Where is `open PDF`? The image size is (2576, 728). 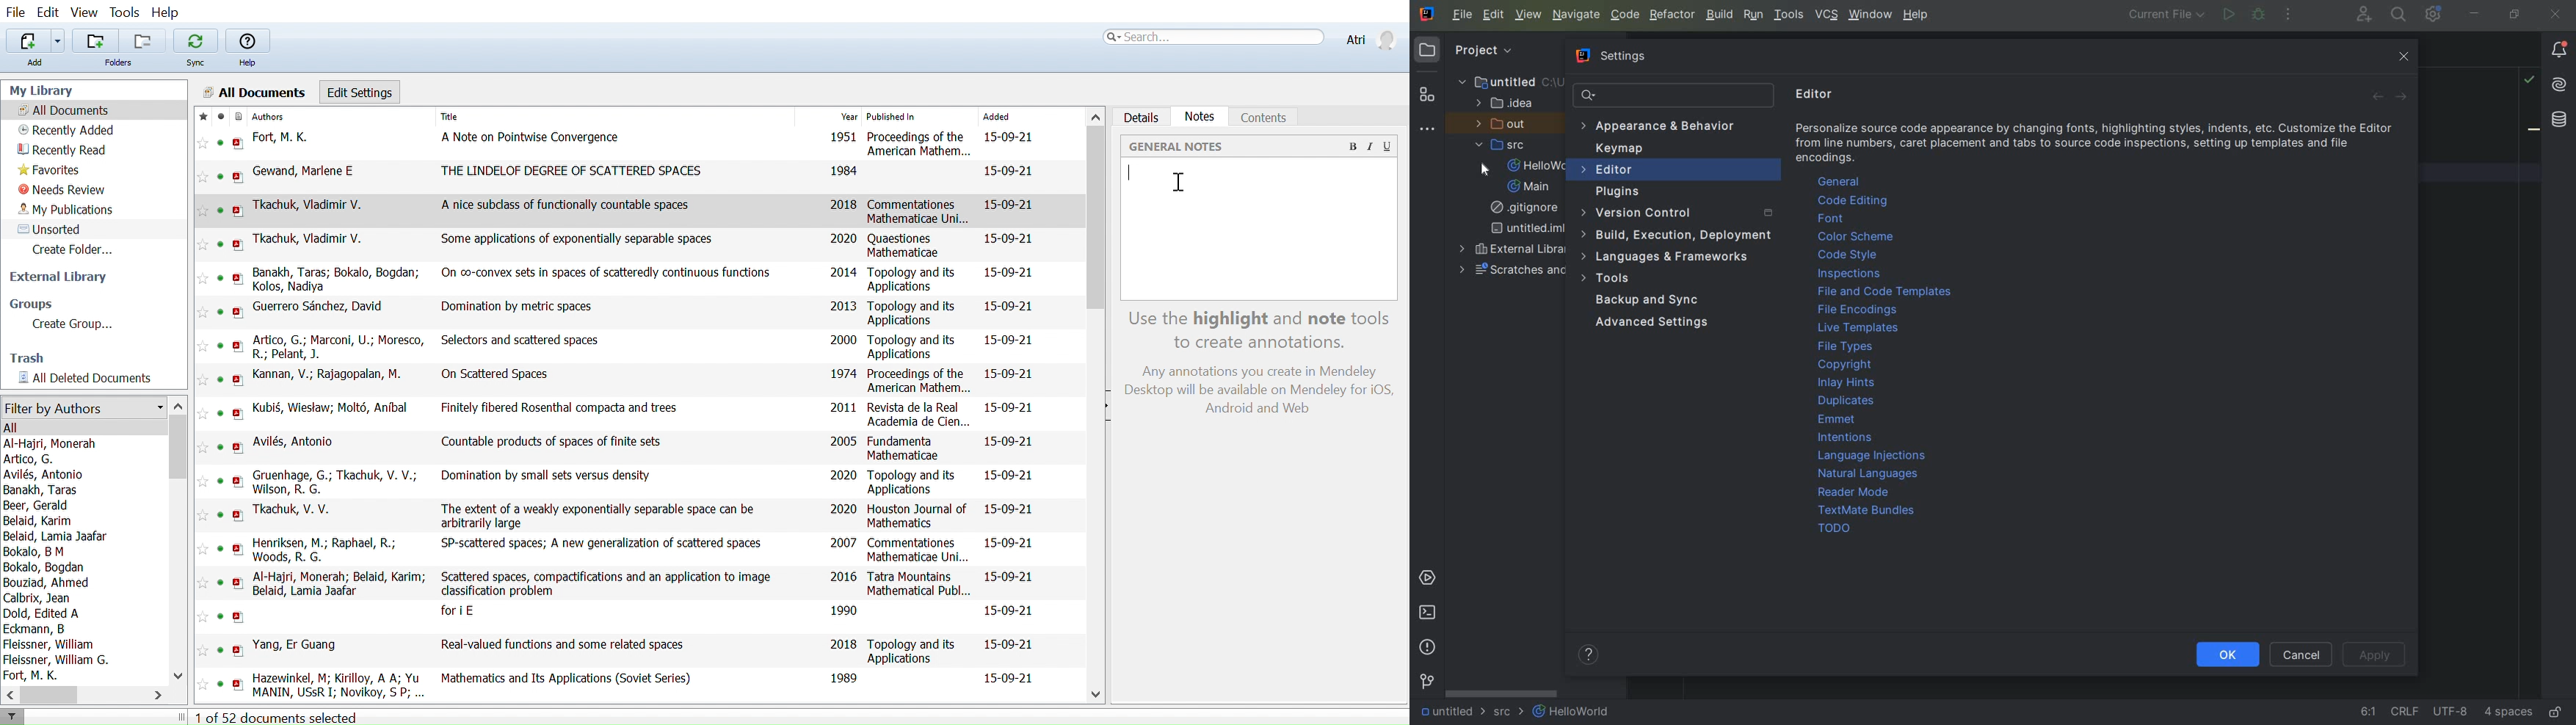 open PDF is located at coordinates (237, 616).